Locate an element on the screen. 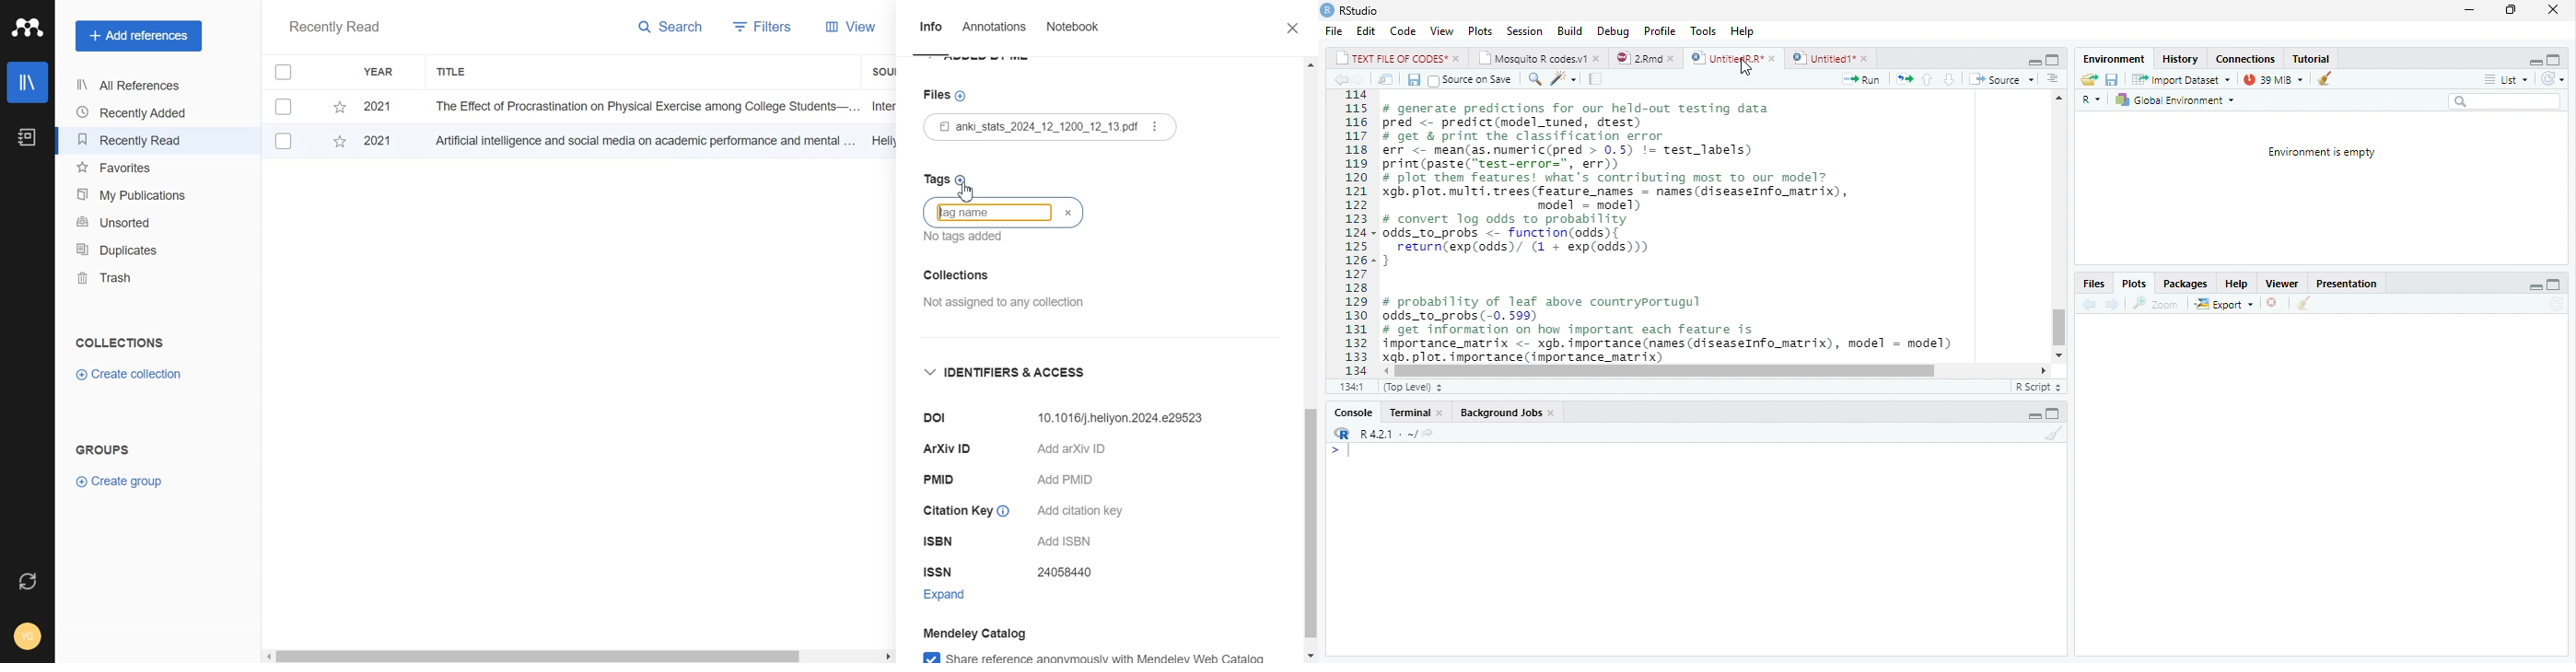 Image resolution: width=2576 pixels, height=672 pixels. Plots is located at coordinates (2133, 284).